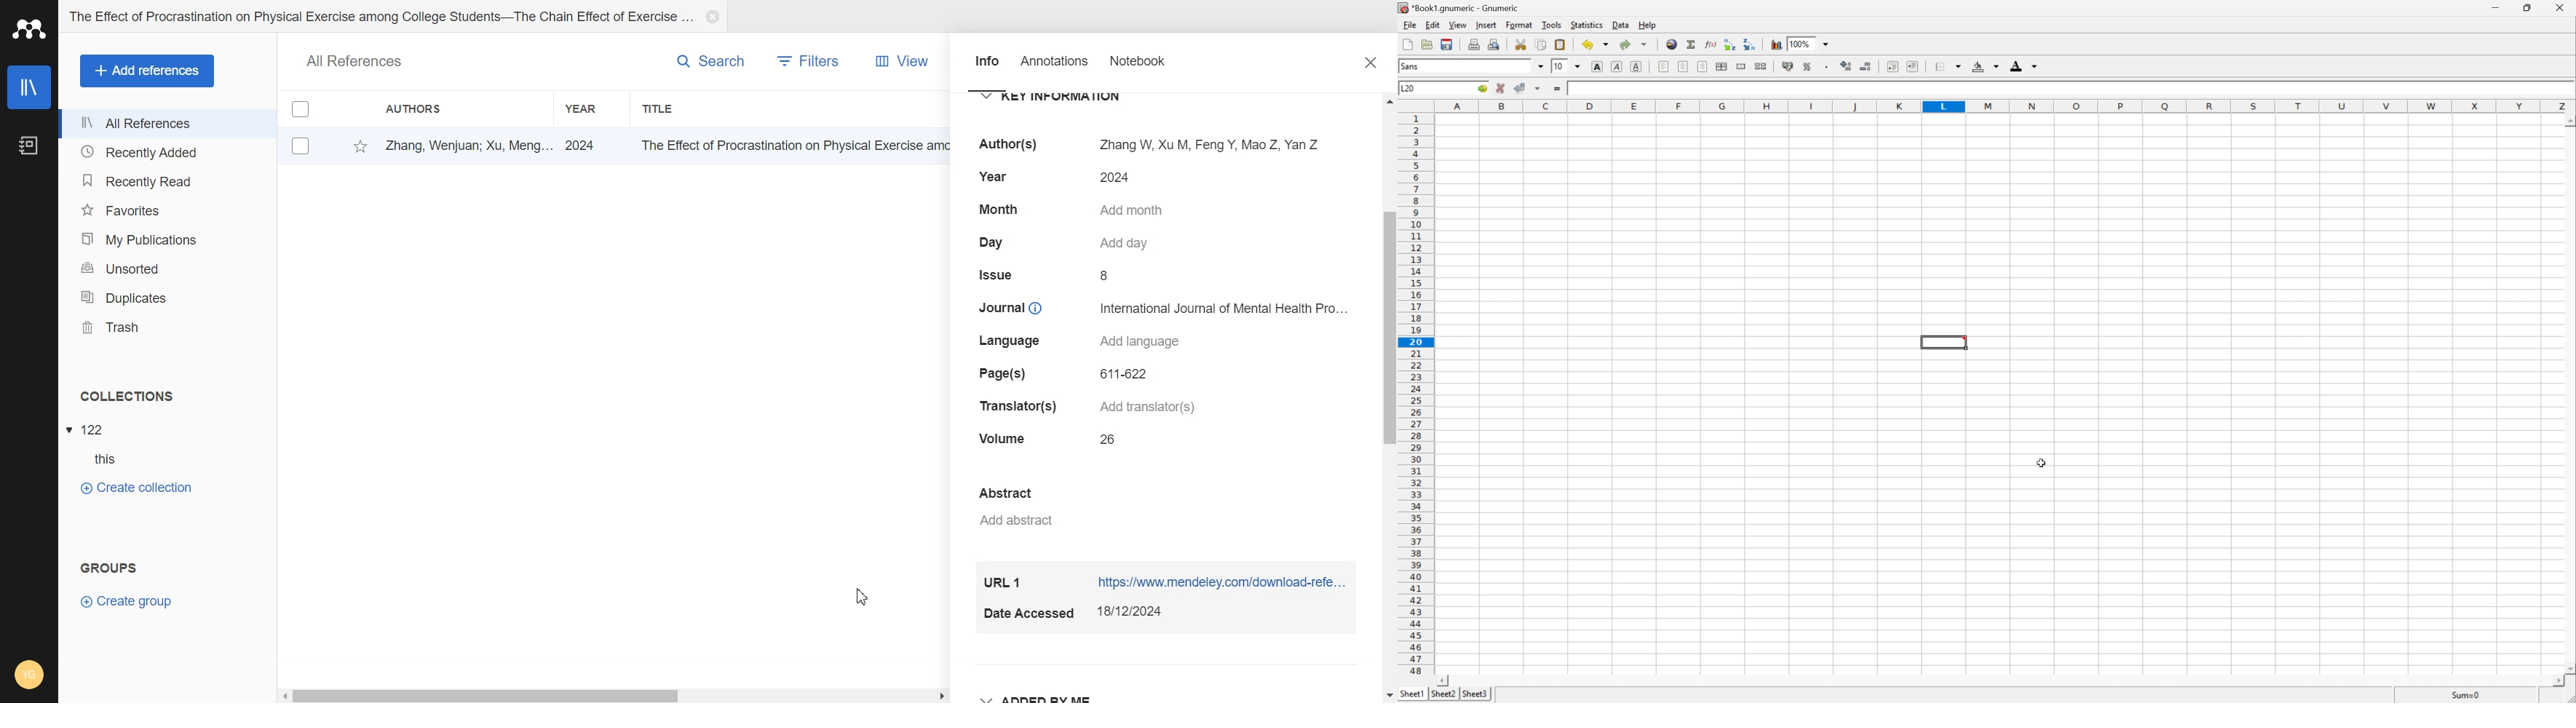 The height and width of the screenshot is (728, 2576). Describe the element at coordinates (1828, 66) in the screenshot. I see `Set the format of the selected cells to include a thousands separator` at that location.